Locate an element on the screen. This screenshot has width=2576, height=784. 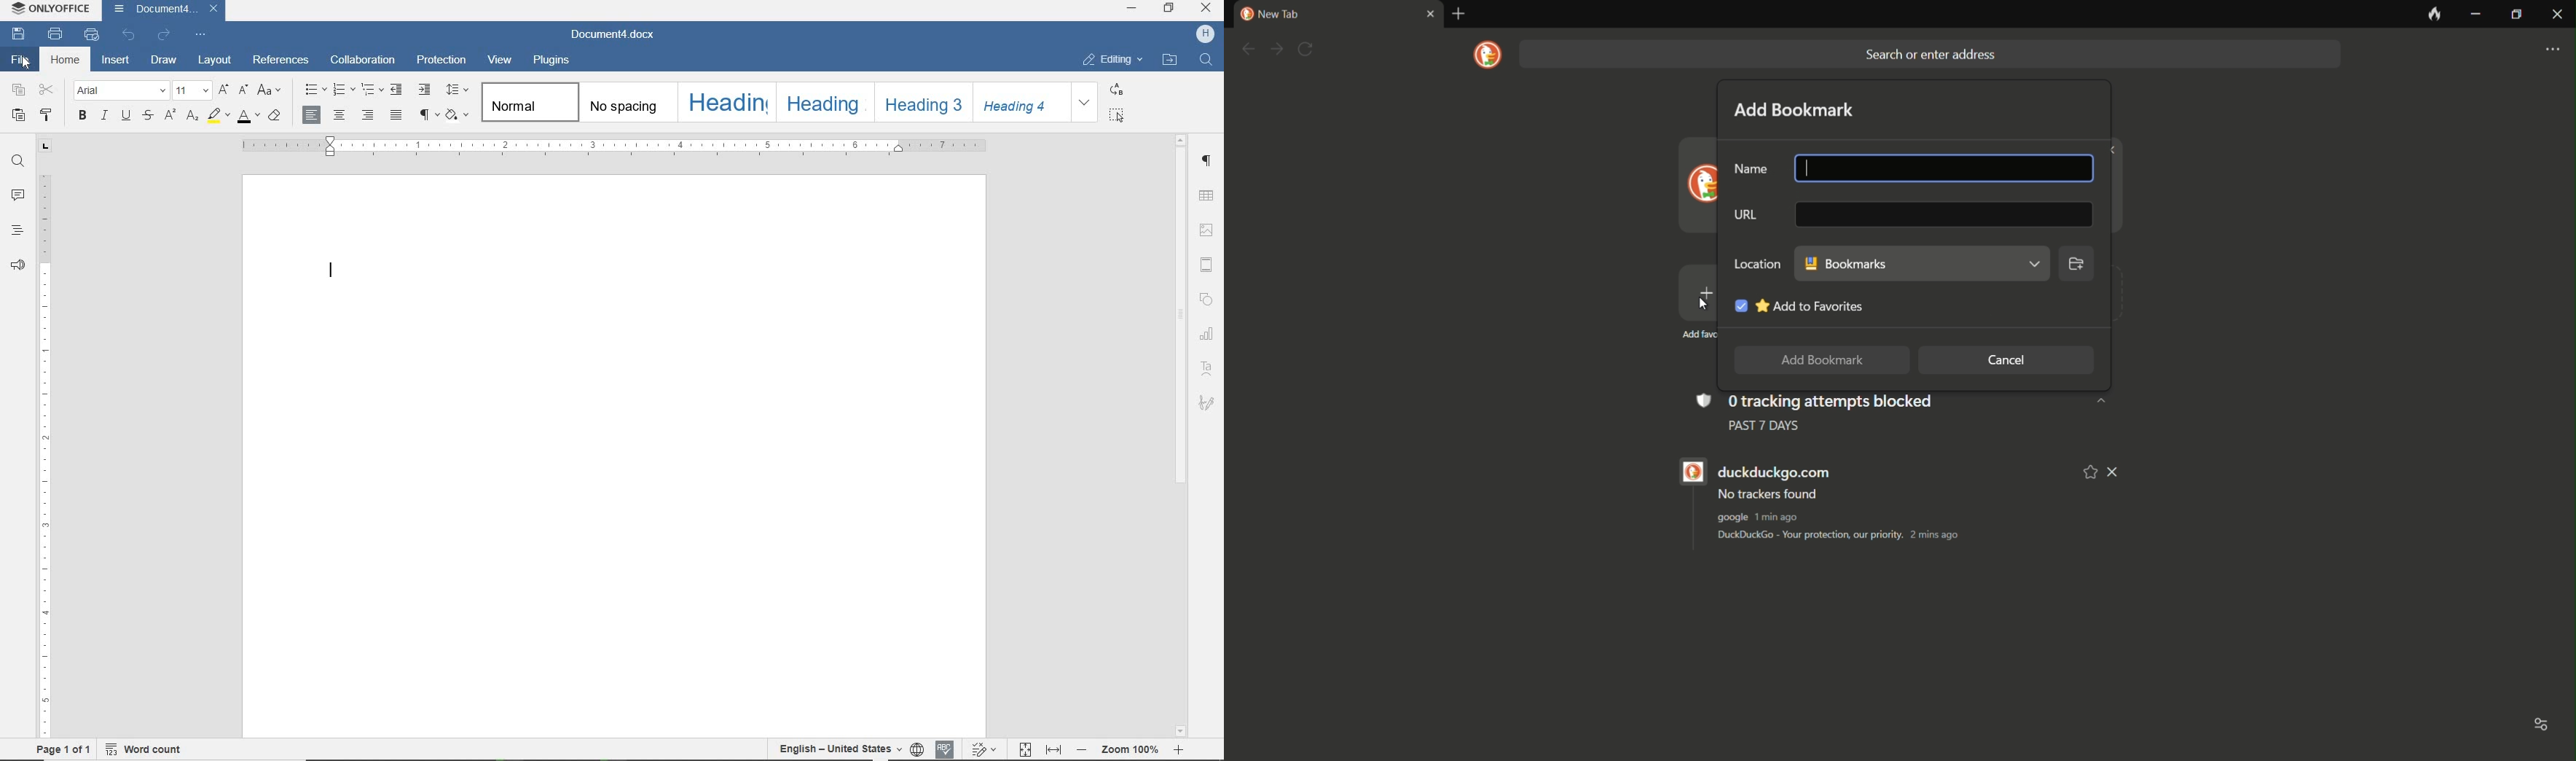
signature is located at coordinates (1206, 401).